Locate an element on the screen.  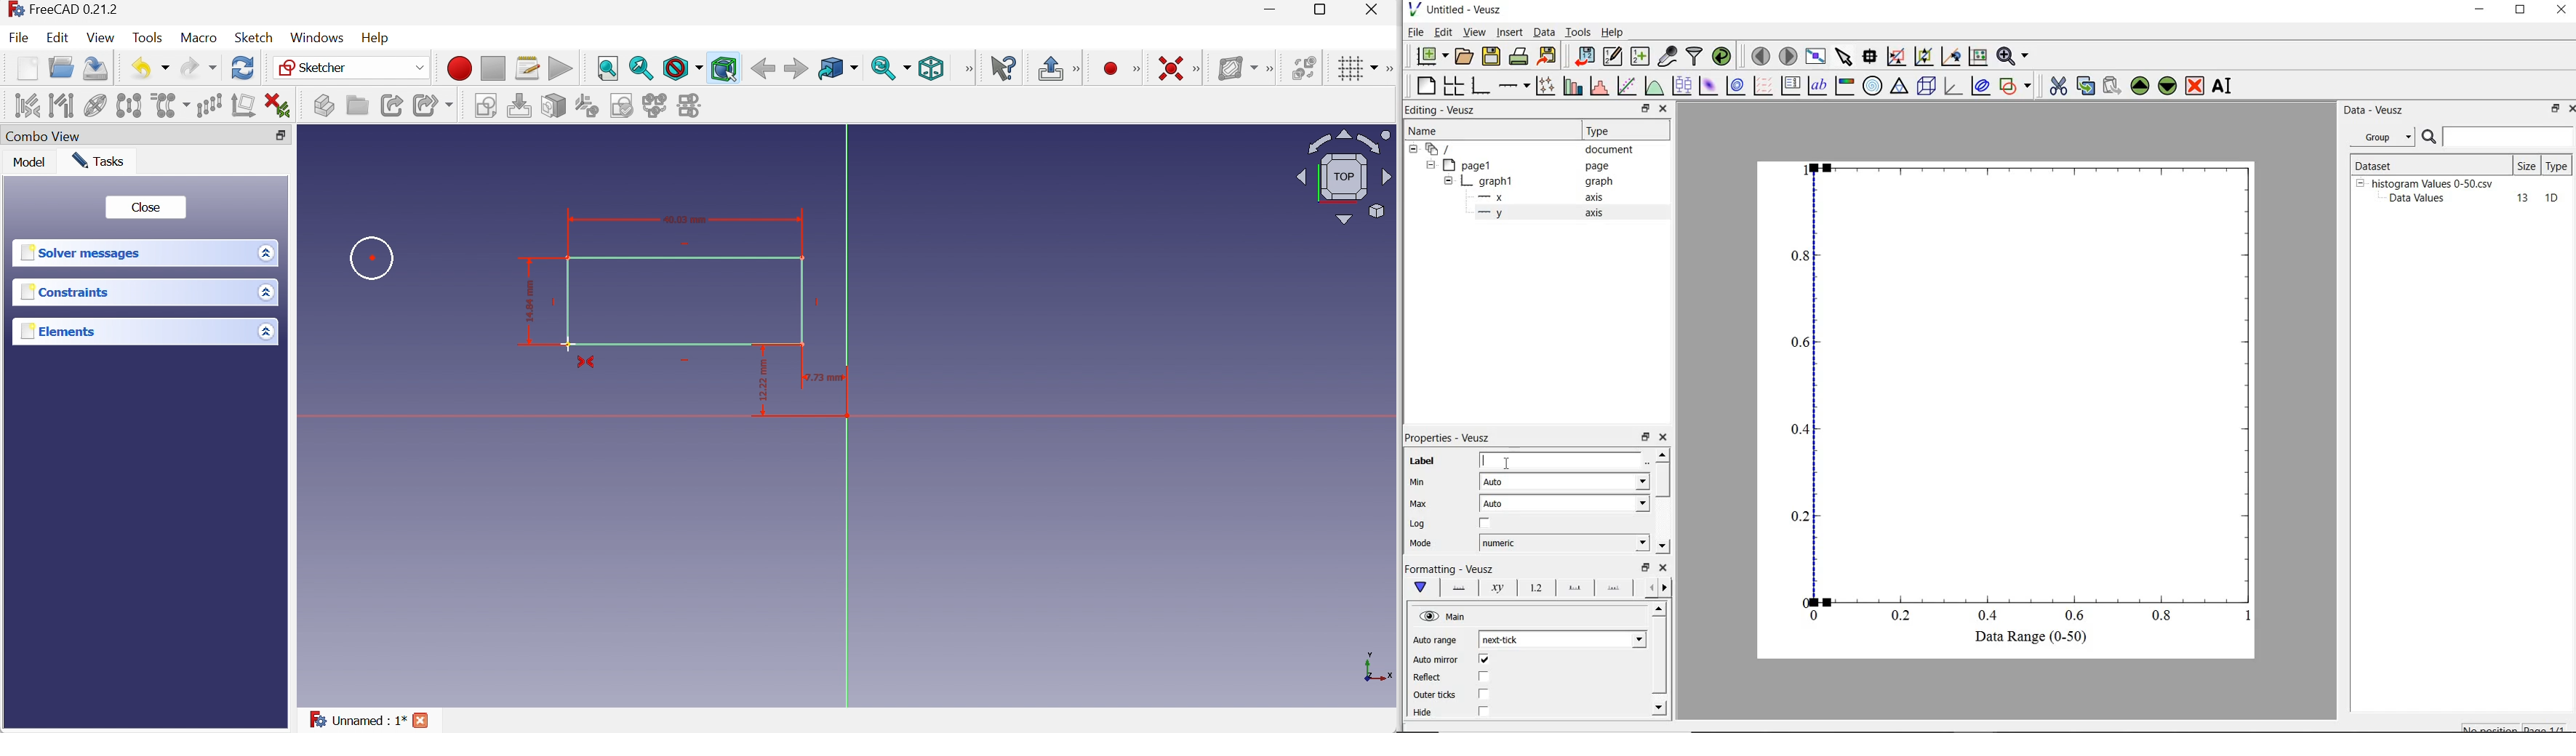
Create point is located at coordinates (1111, 69).